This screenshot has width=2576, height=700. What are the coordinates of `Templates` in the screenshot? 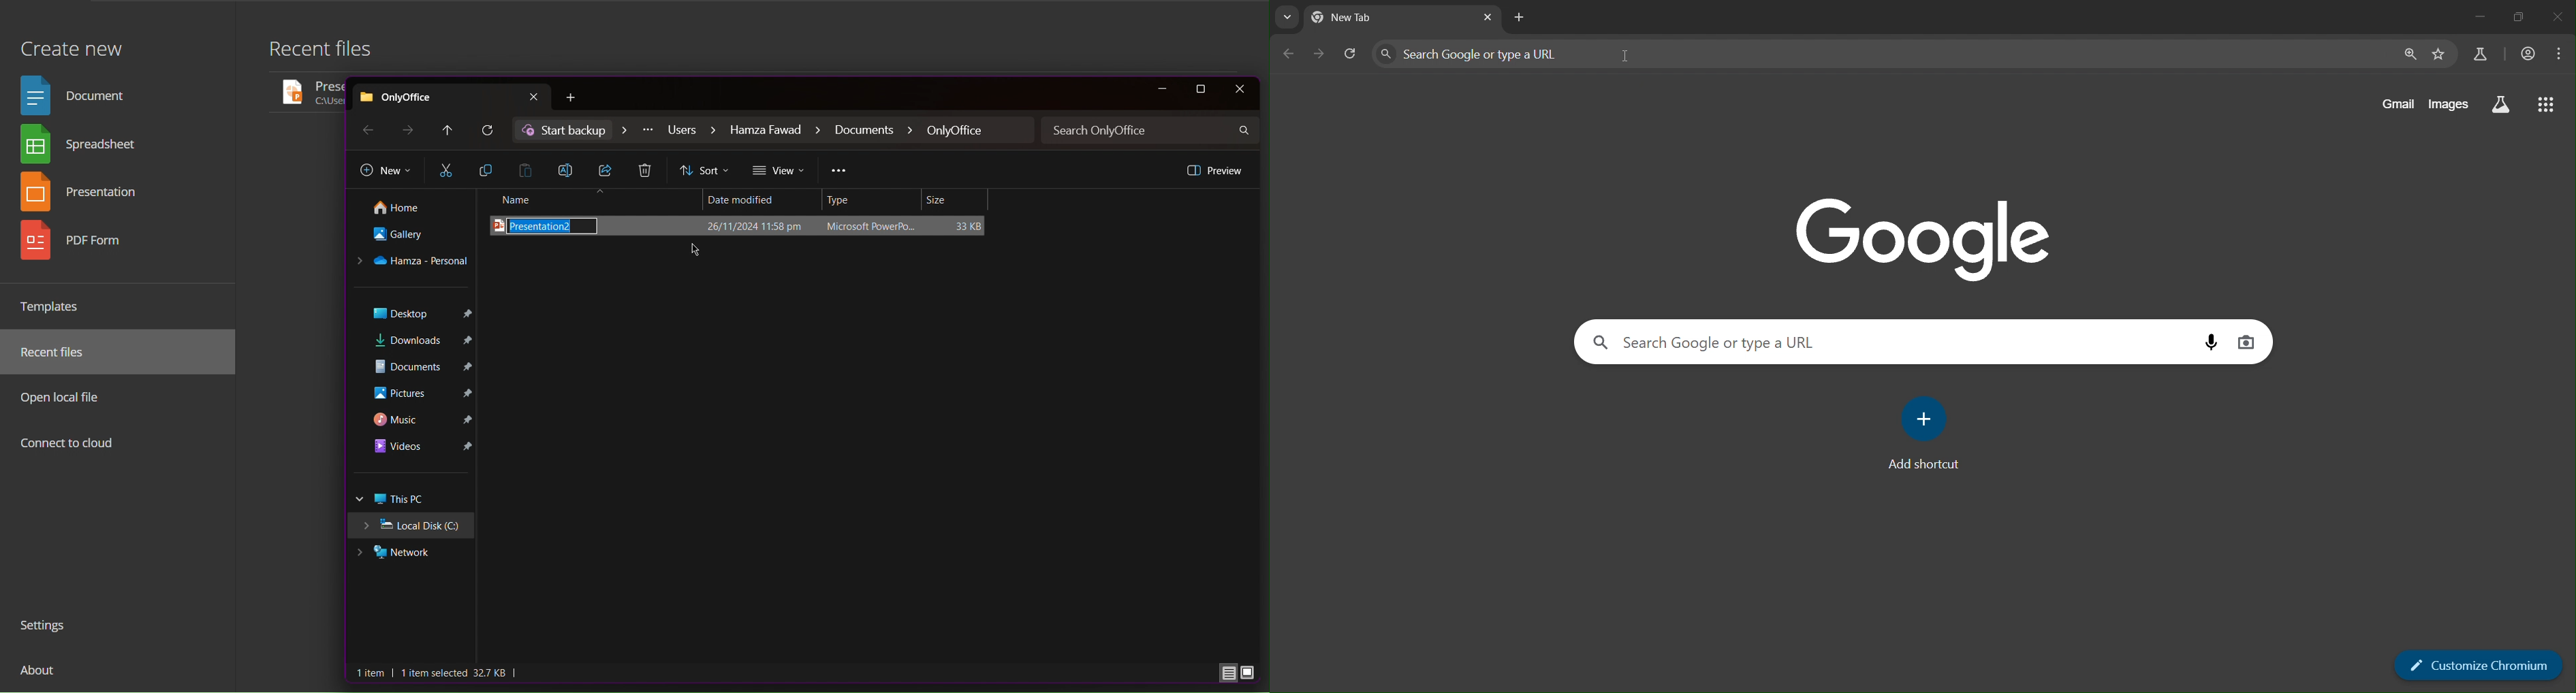 It's located at (56, 306).